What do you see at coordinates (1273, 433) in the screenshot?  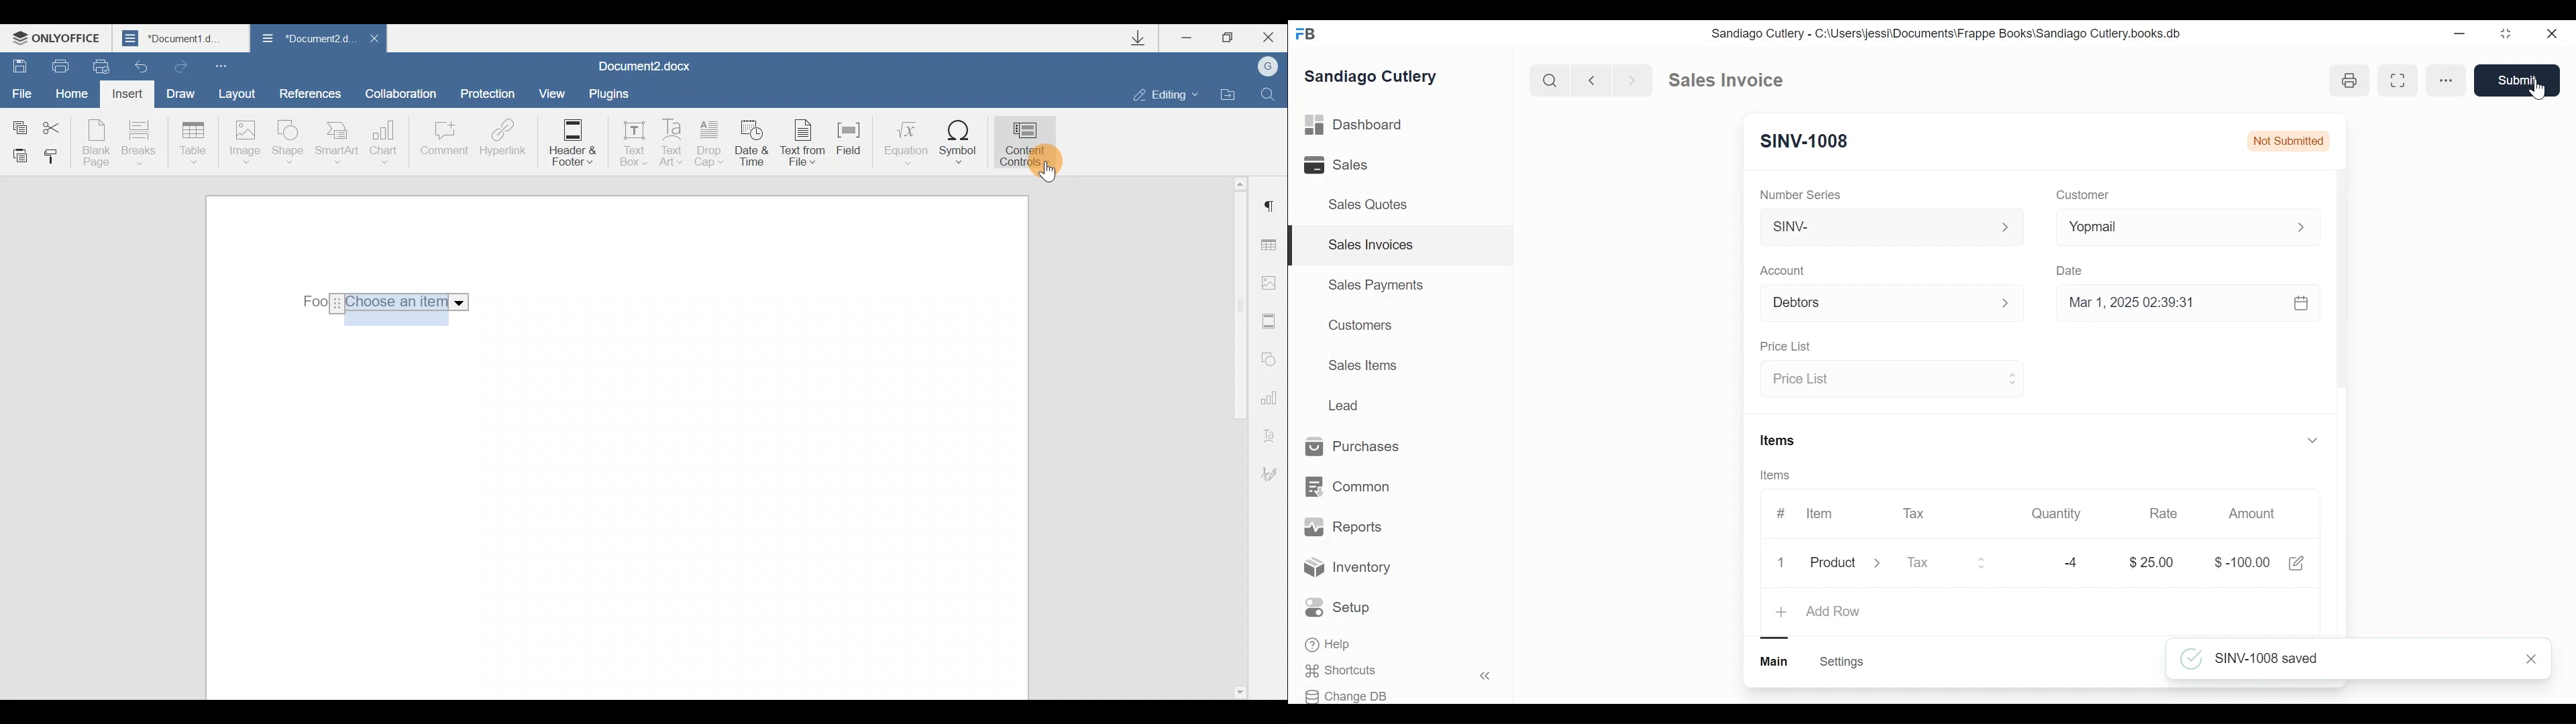 I see `Text Art settings` at bounding box center [1273, 433].